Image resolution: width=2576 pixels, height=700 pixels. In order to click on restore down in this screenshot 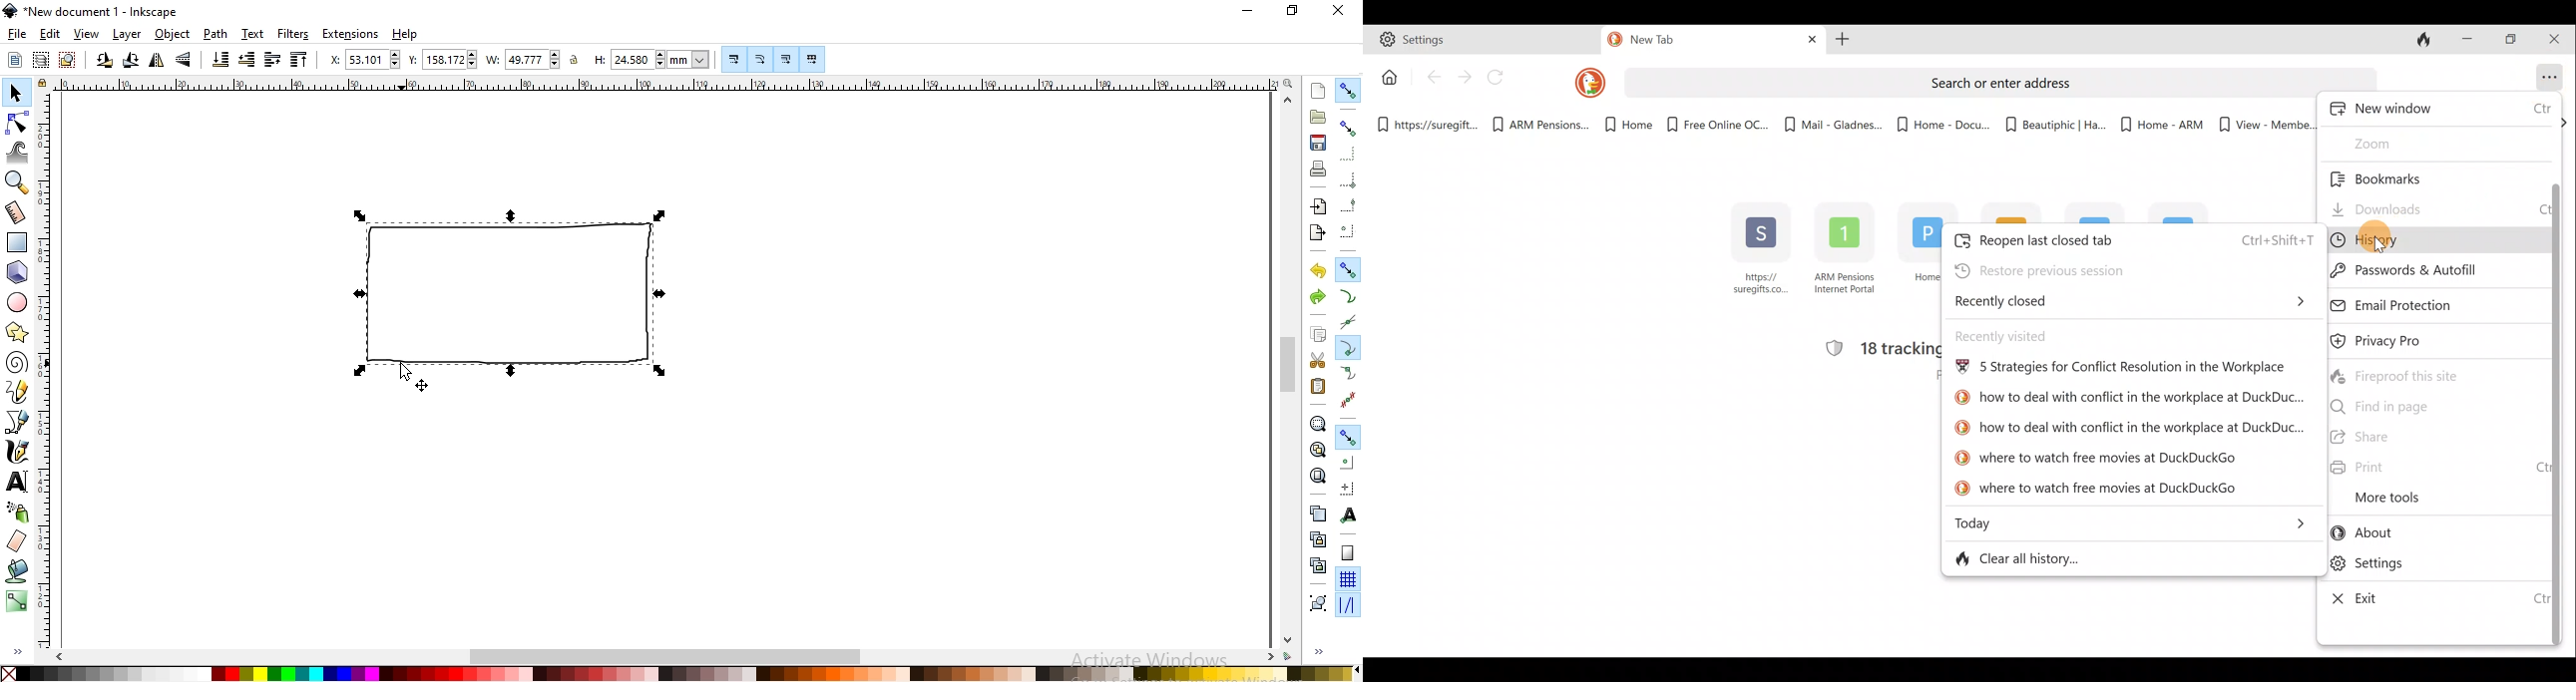, I will do `click(1291, 12)`.